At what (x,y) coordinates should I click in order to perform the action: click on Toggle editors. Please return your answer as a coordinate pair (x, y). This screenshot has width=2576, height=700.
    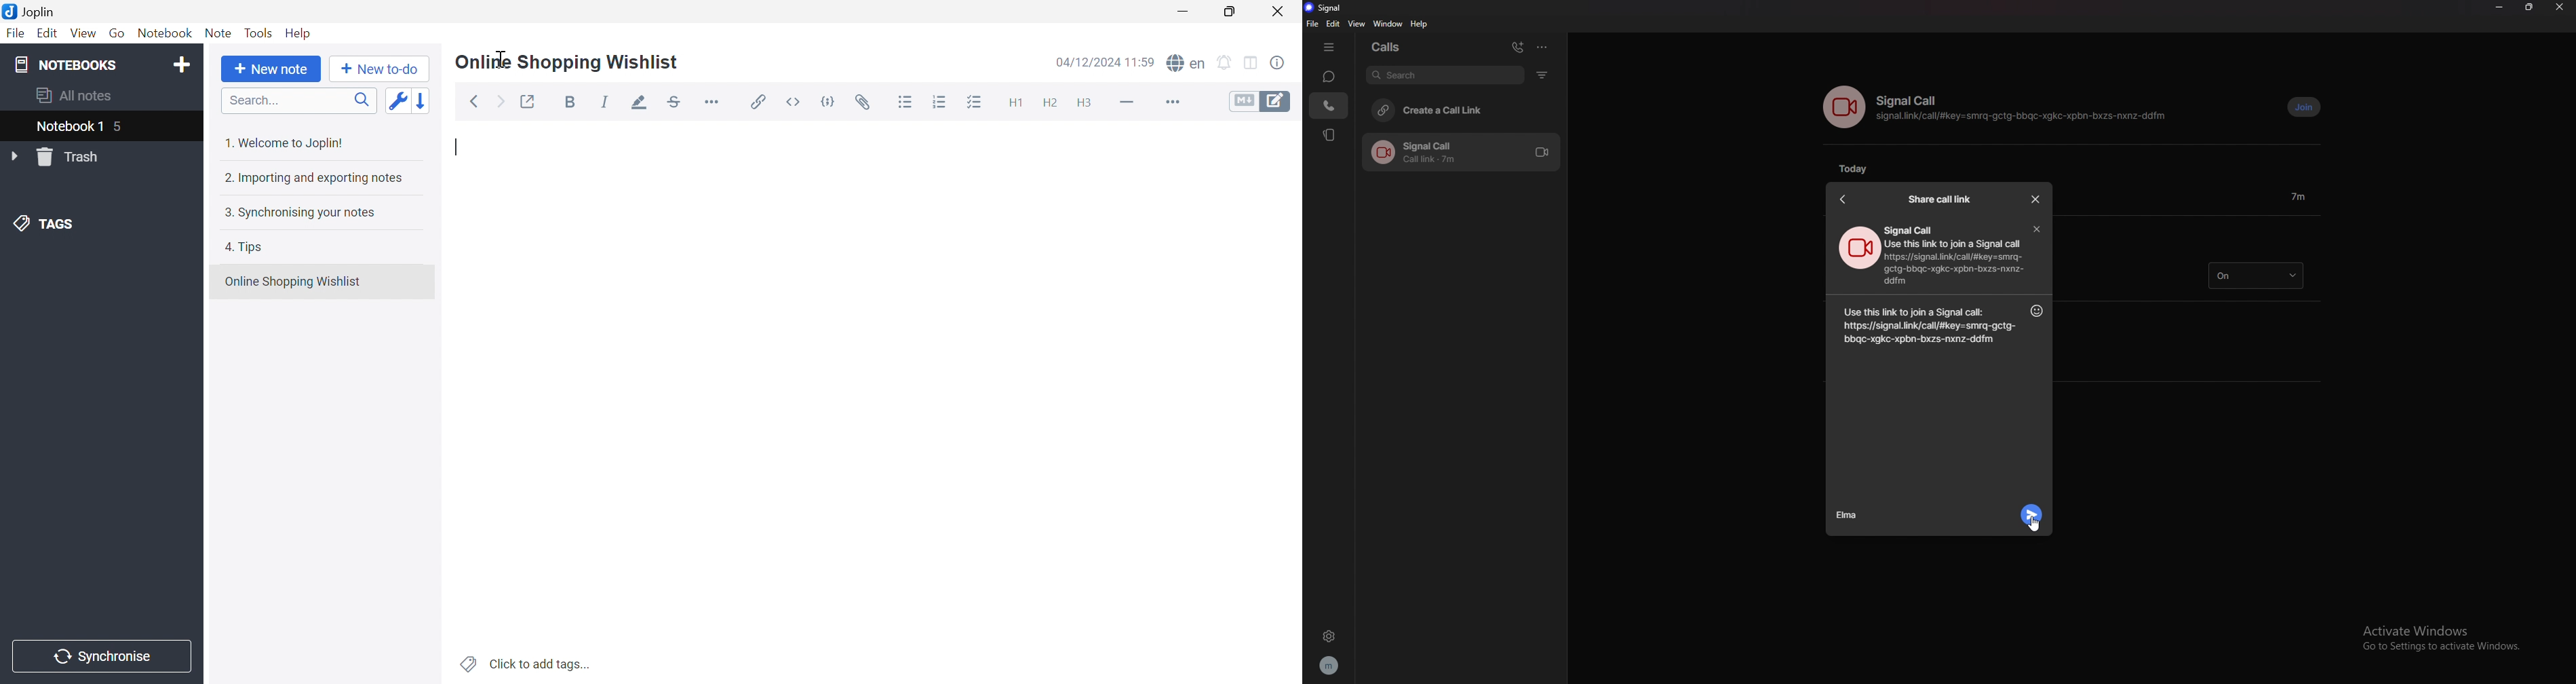
    Looking at the image, I should click on (1262, 102).